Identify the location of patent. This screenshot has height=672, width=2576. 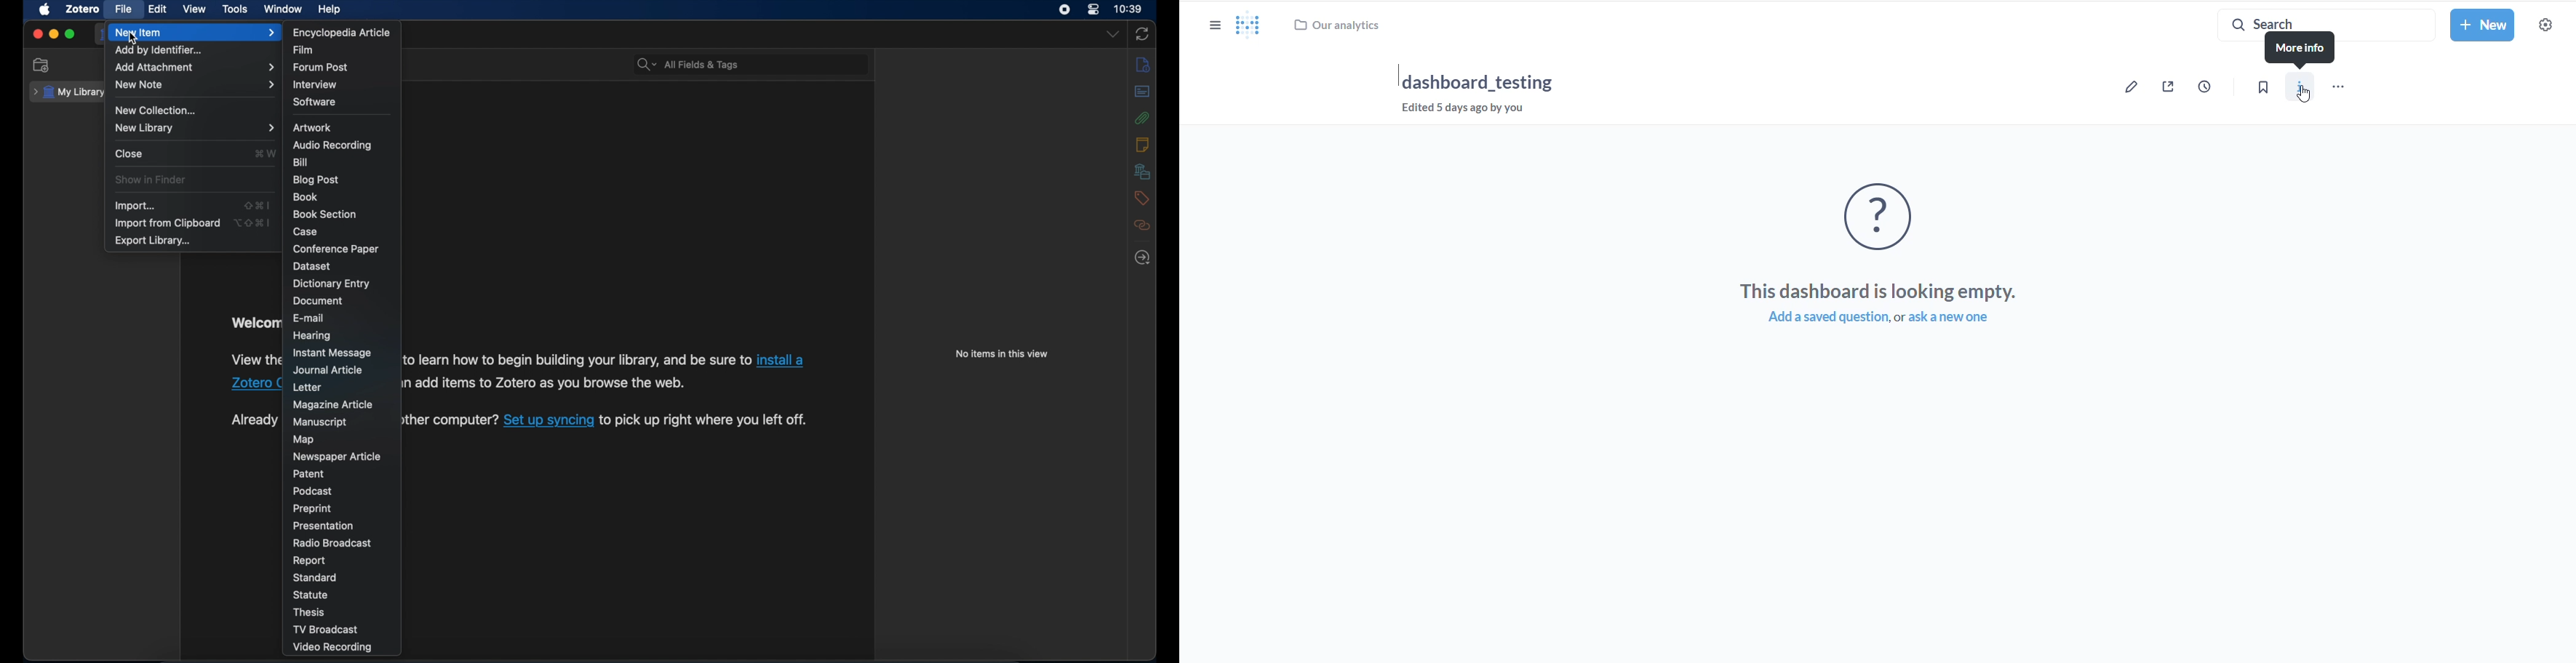
(310, 474).